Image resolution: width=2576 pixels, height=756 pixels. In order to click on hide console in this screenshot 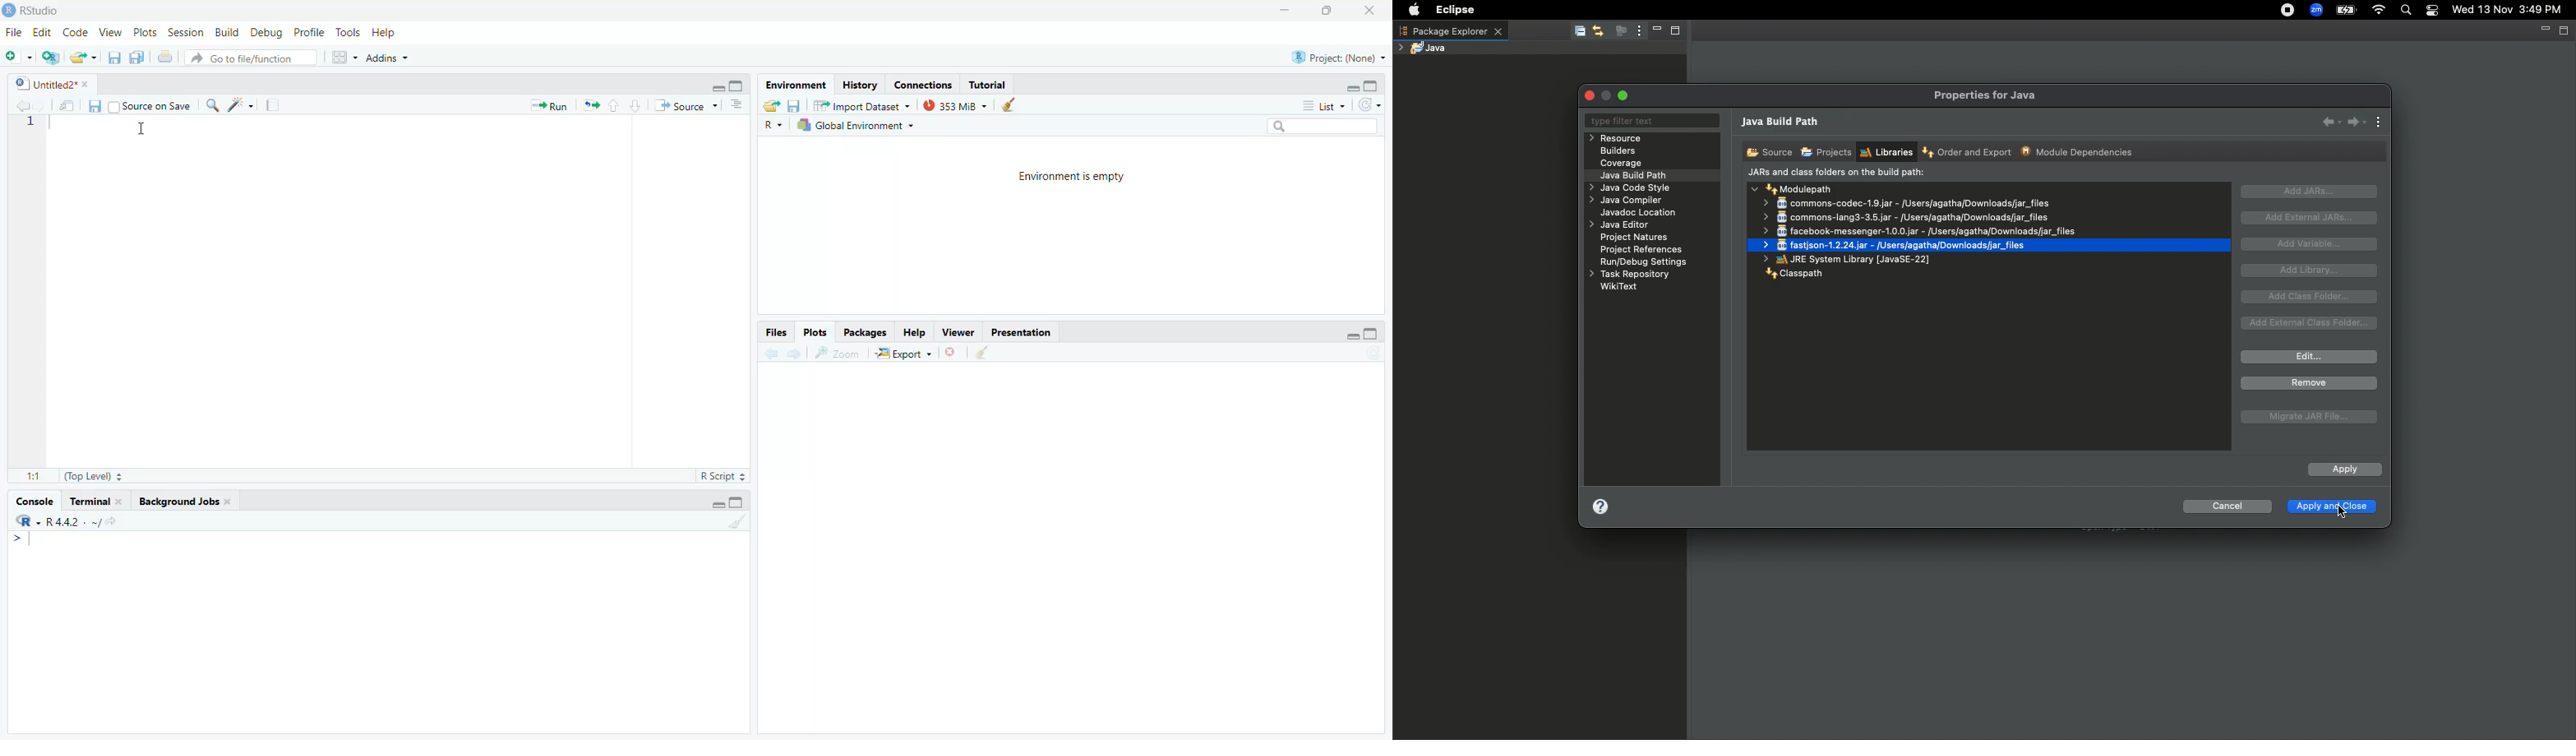, I will do `click(1371, 334)`.